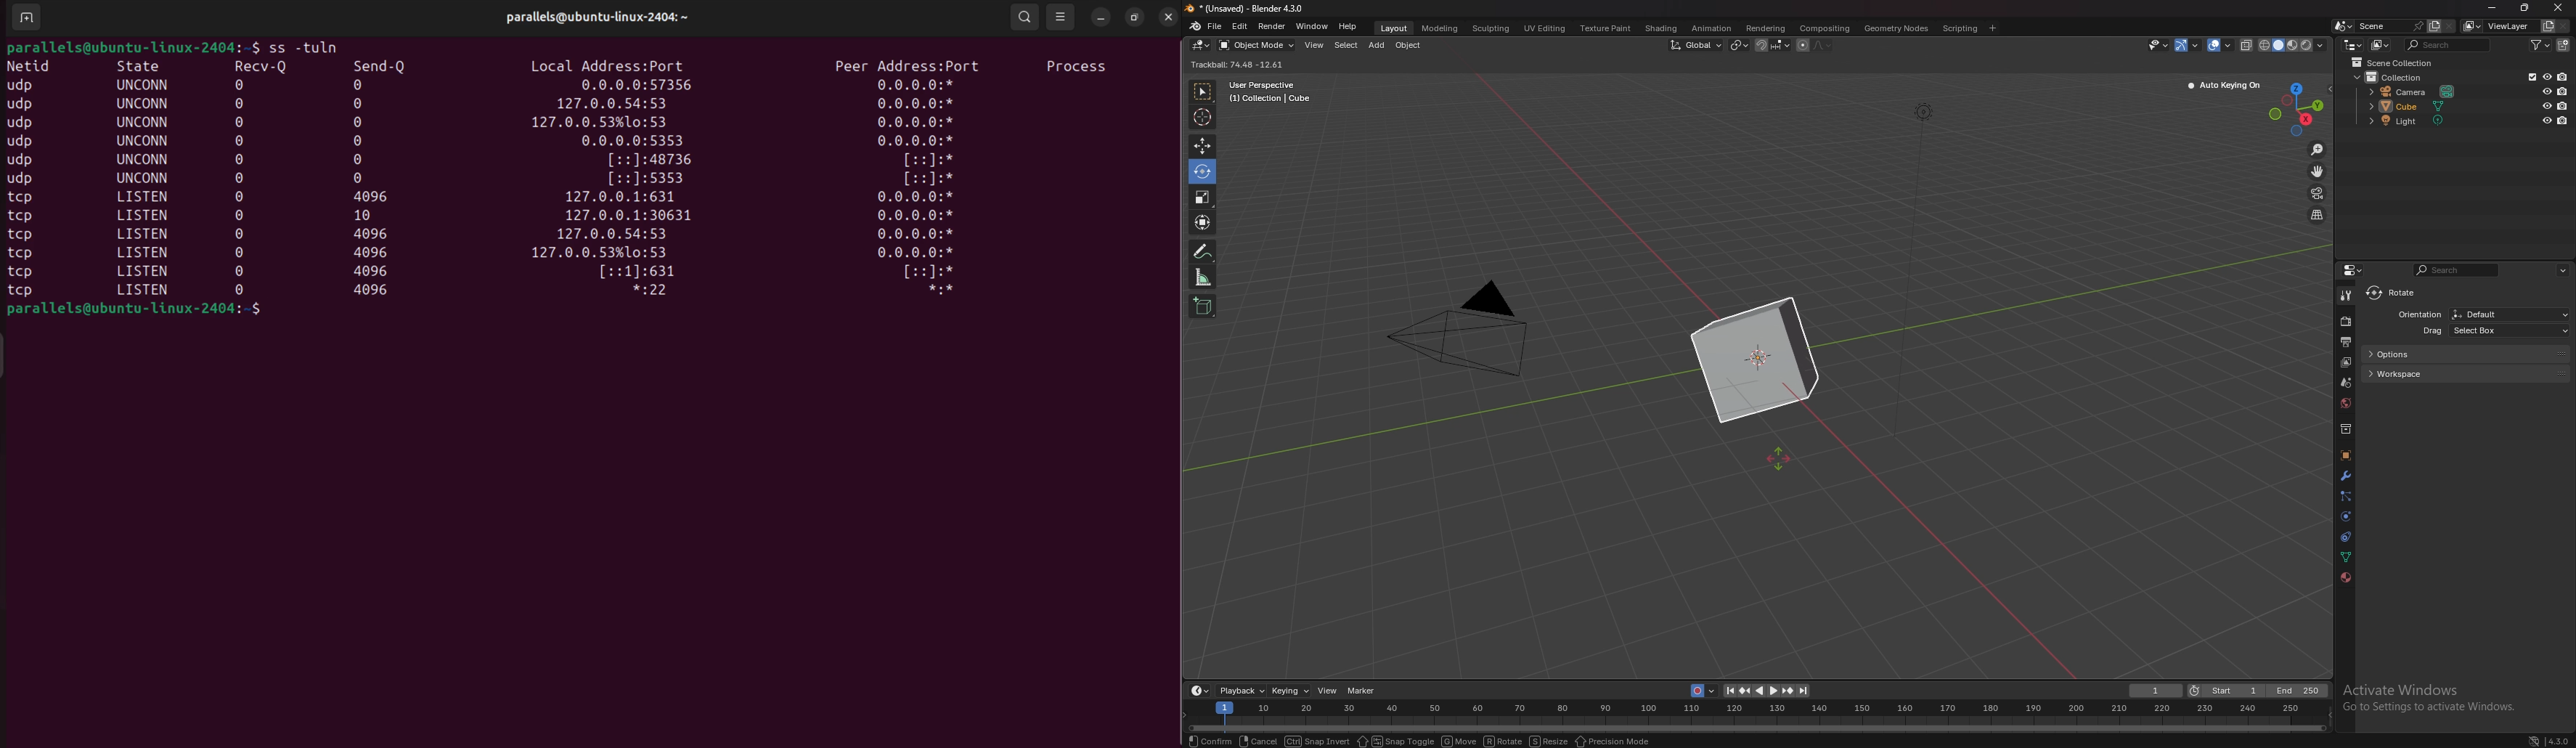  Describe the element at coordinates (1315, 741) in the screenshot. I see `snap invert` at that location.